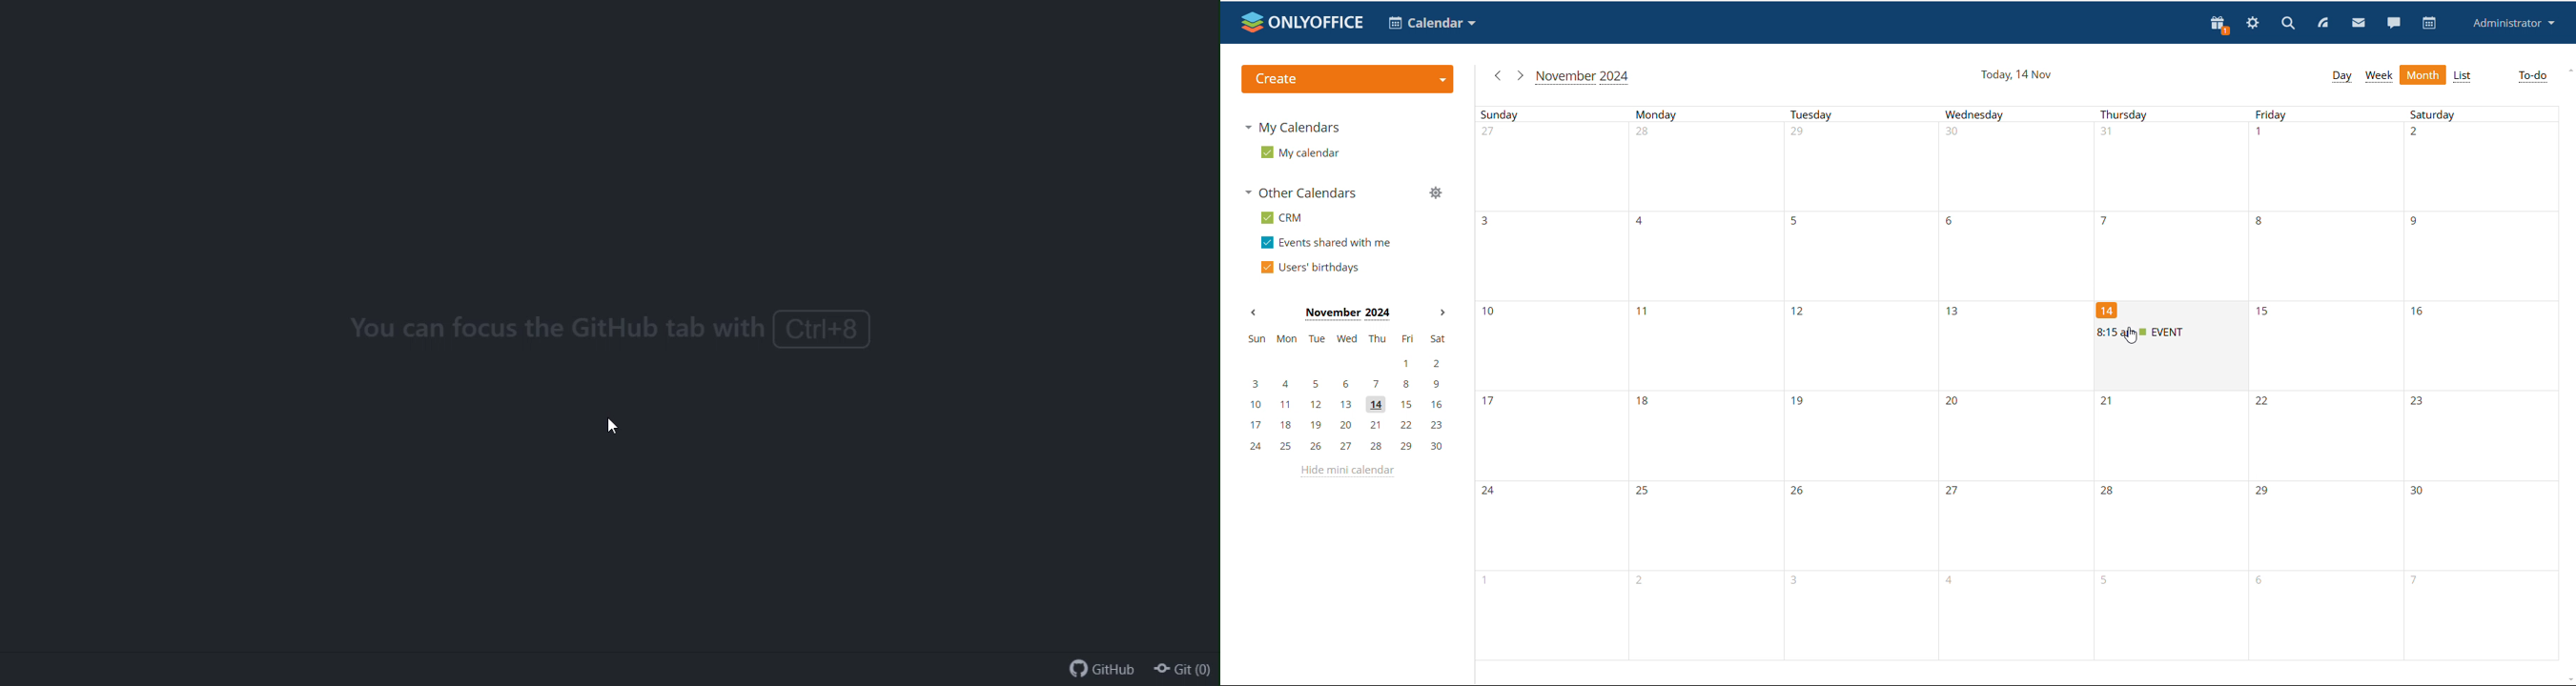 The height and width of the screenshot is (700, 2576). I want to click on mail, so click(2358, 22).